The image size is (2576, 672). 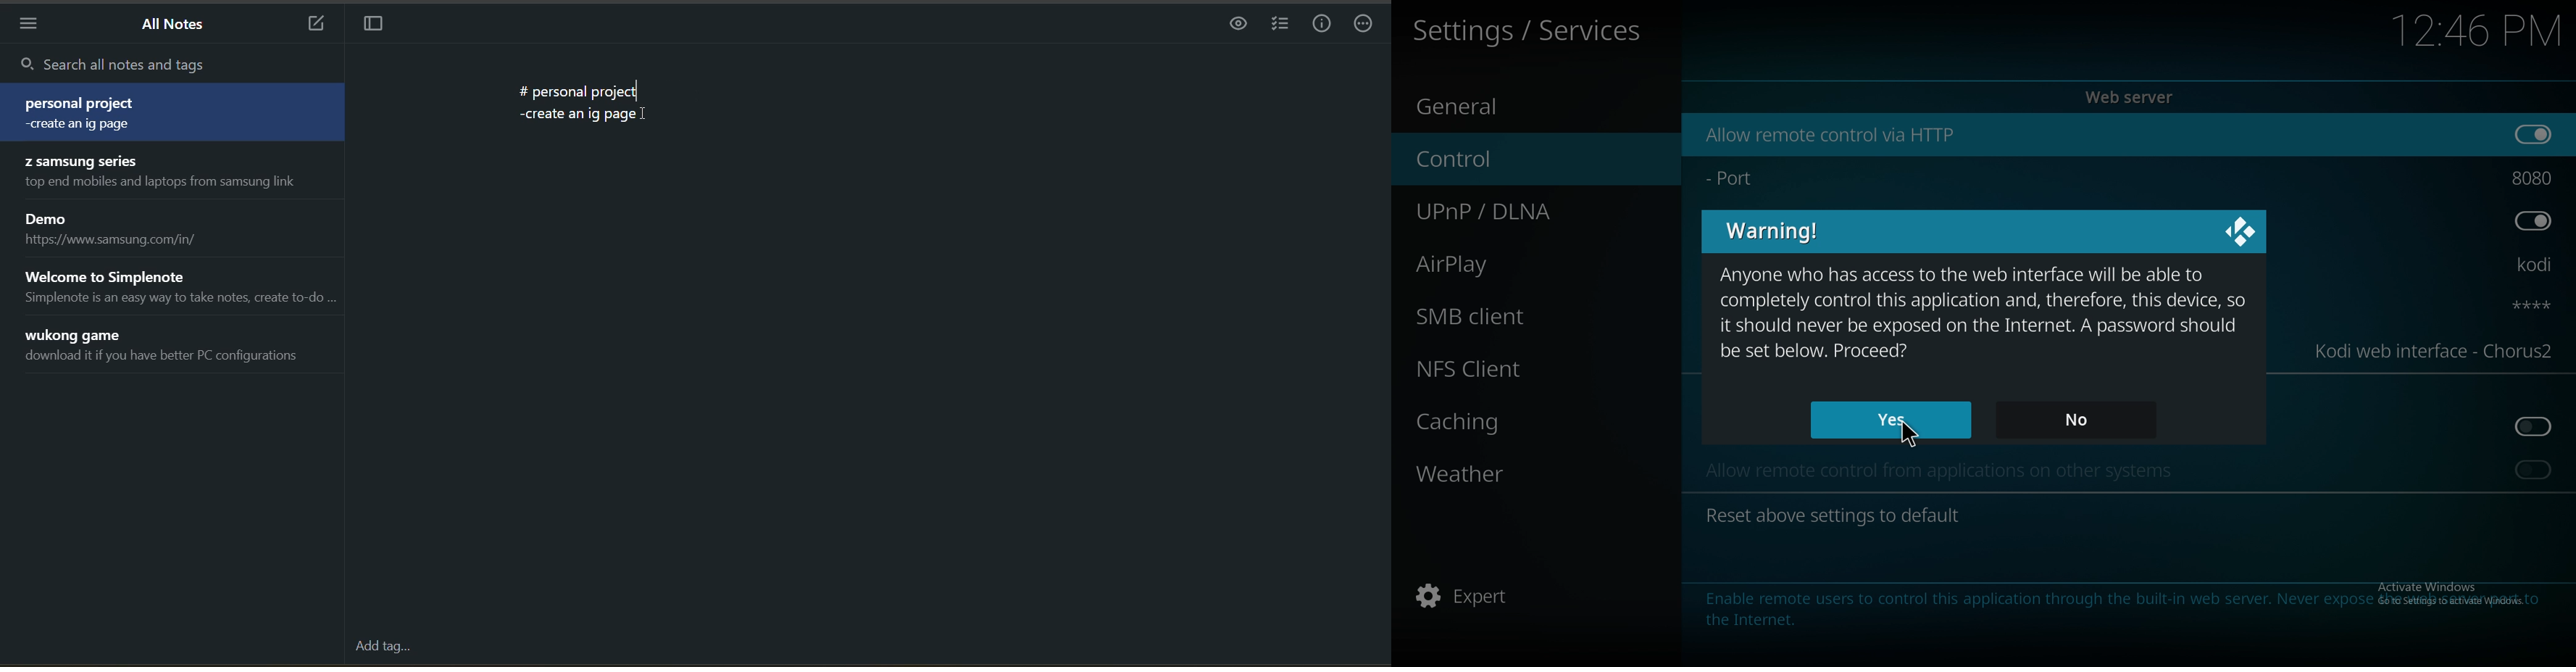 What do you see at coordinates (2534, 469) in the screenshot?
I see `on` at bounding box center [2534, 469].